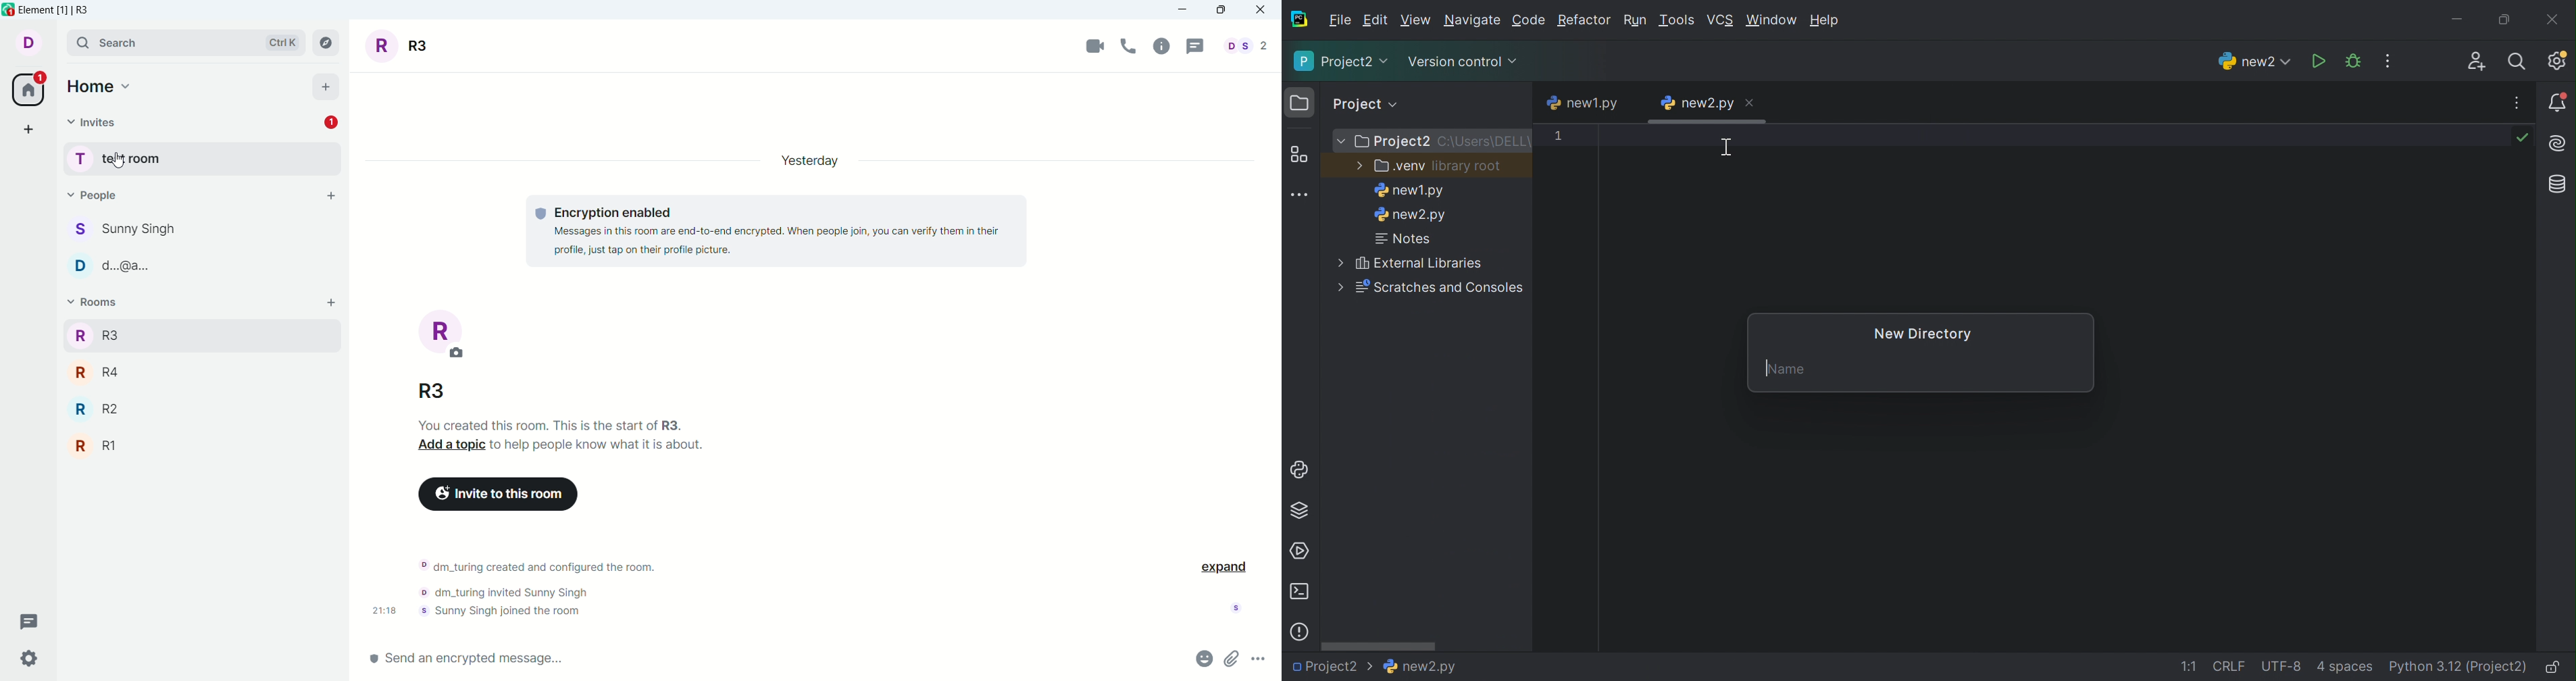 Image resolution: width=2576 pixels, height=700 pixels. I want to click on home, so click(101, 87).